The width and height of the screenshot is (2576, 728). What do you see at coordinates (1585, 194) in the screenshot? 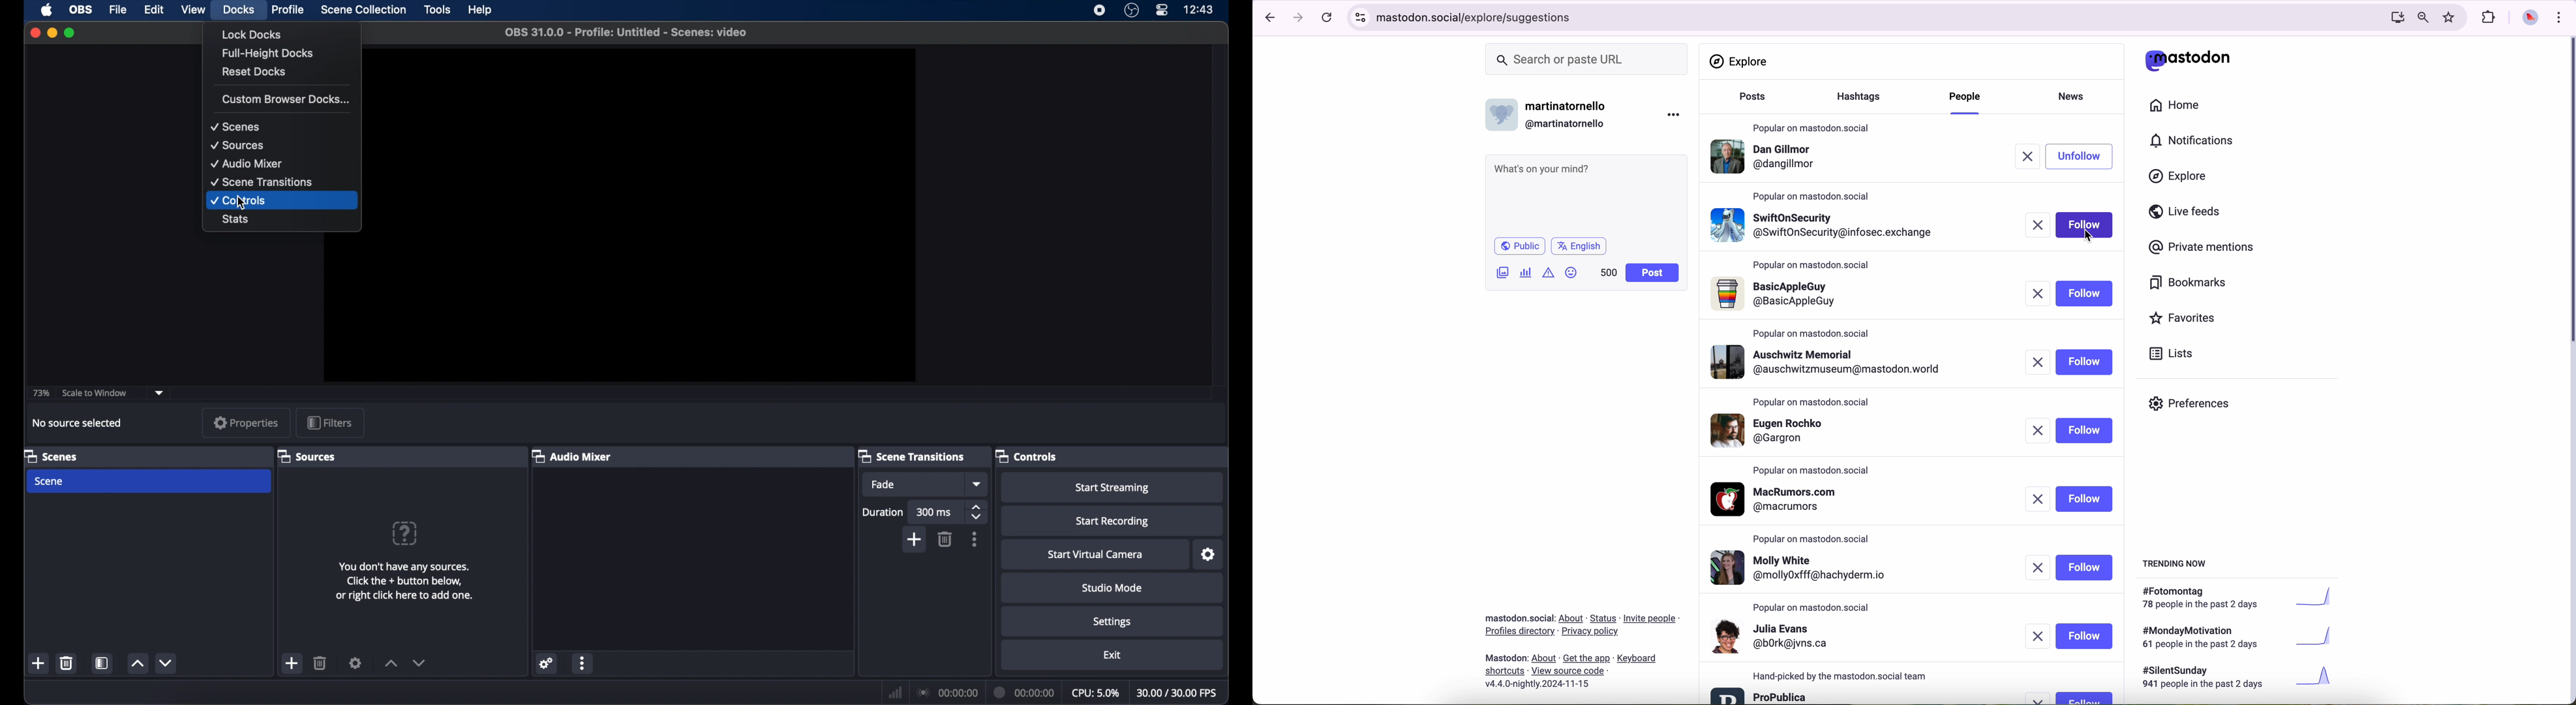
I see `what's on your mind?` at bounding box center [1585, 194].